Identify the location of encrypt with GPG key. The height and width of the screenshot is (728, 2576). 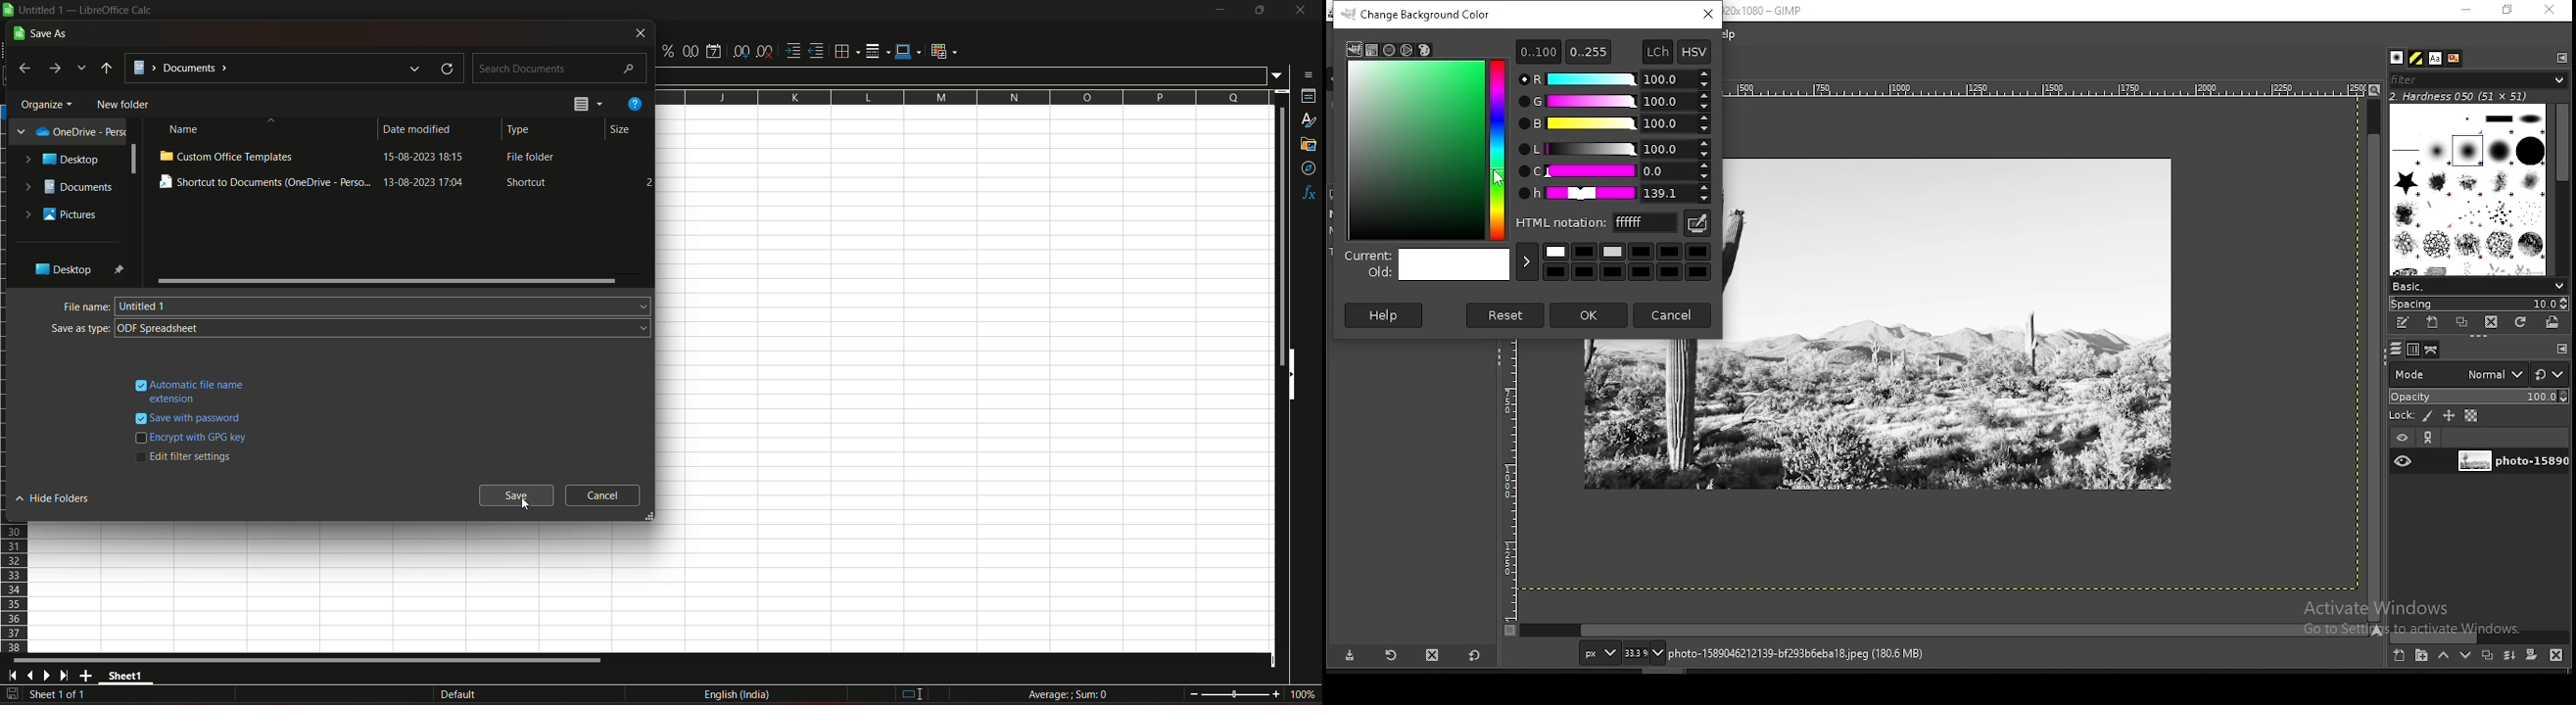
(202, 438).